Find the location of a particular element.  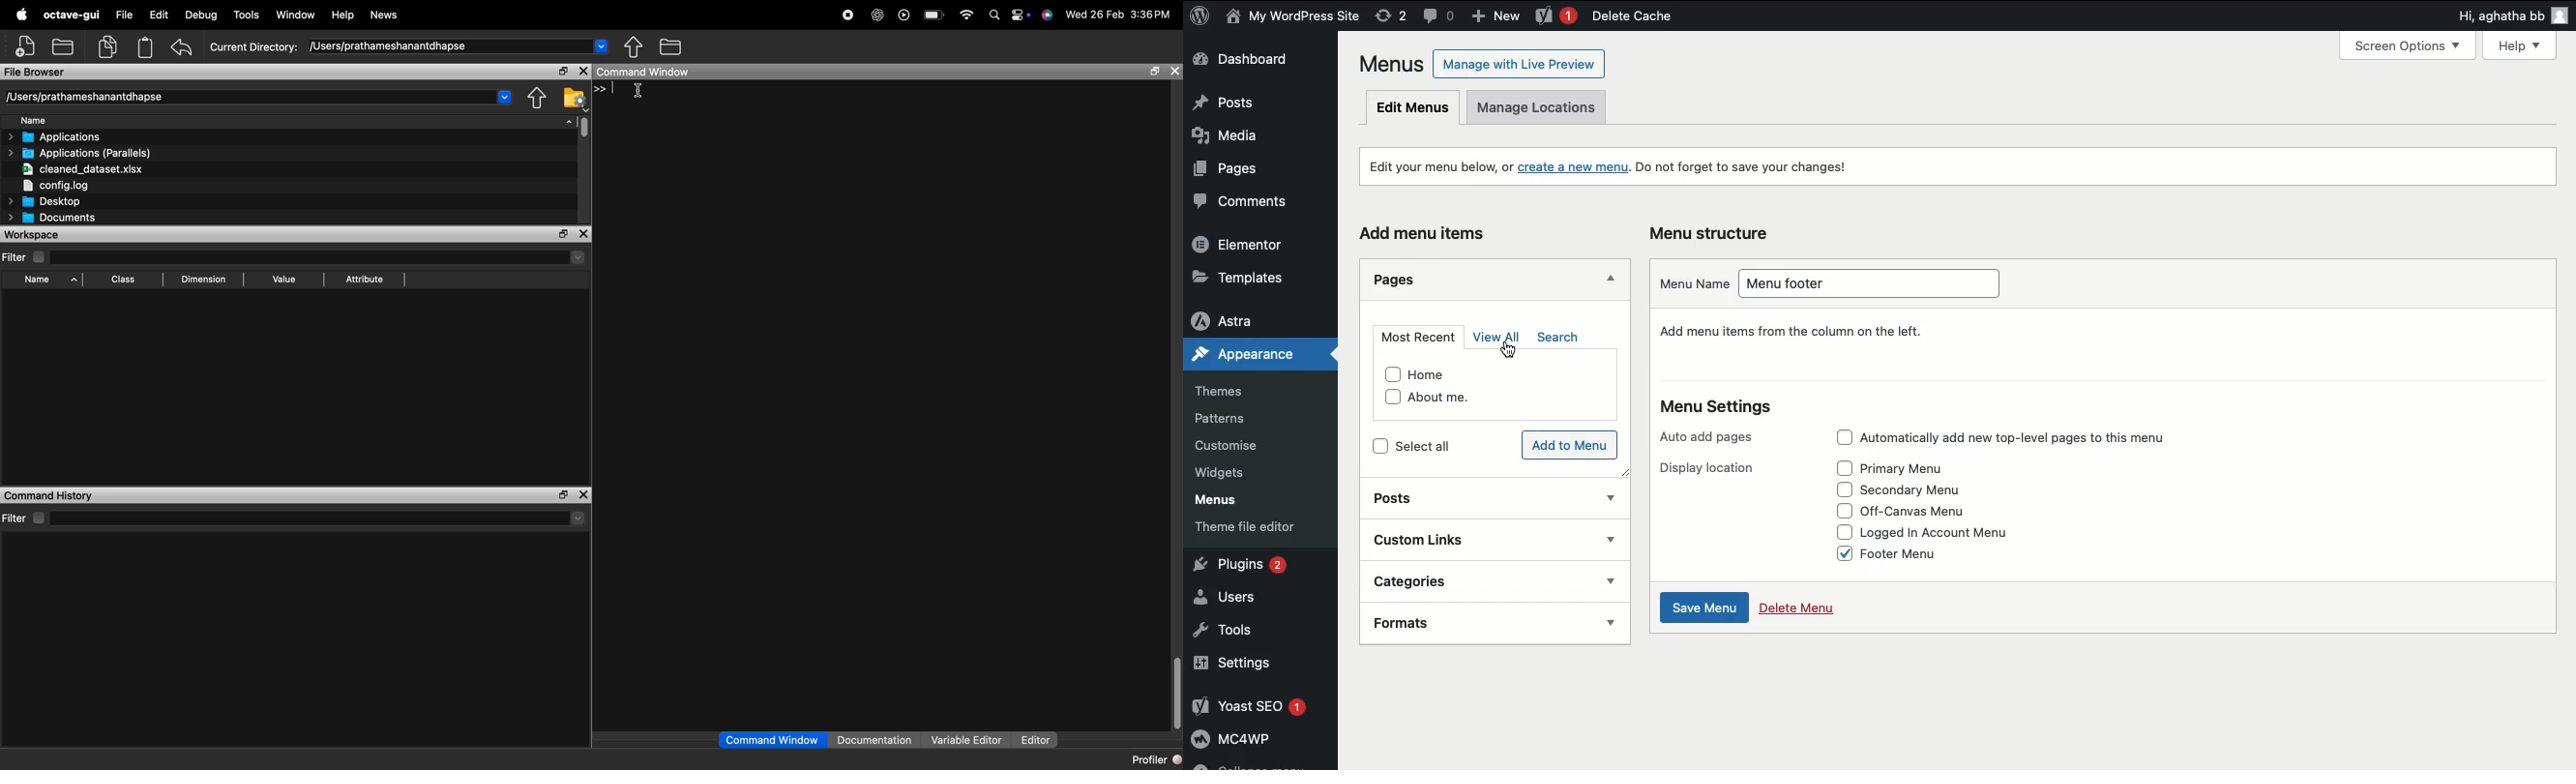

 View all is located at coordinates (1499, 339).